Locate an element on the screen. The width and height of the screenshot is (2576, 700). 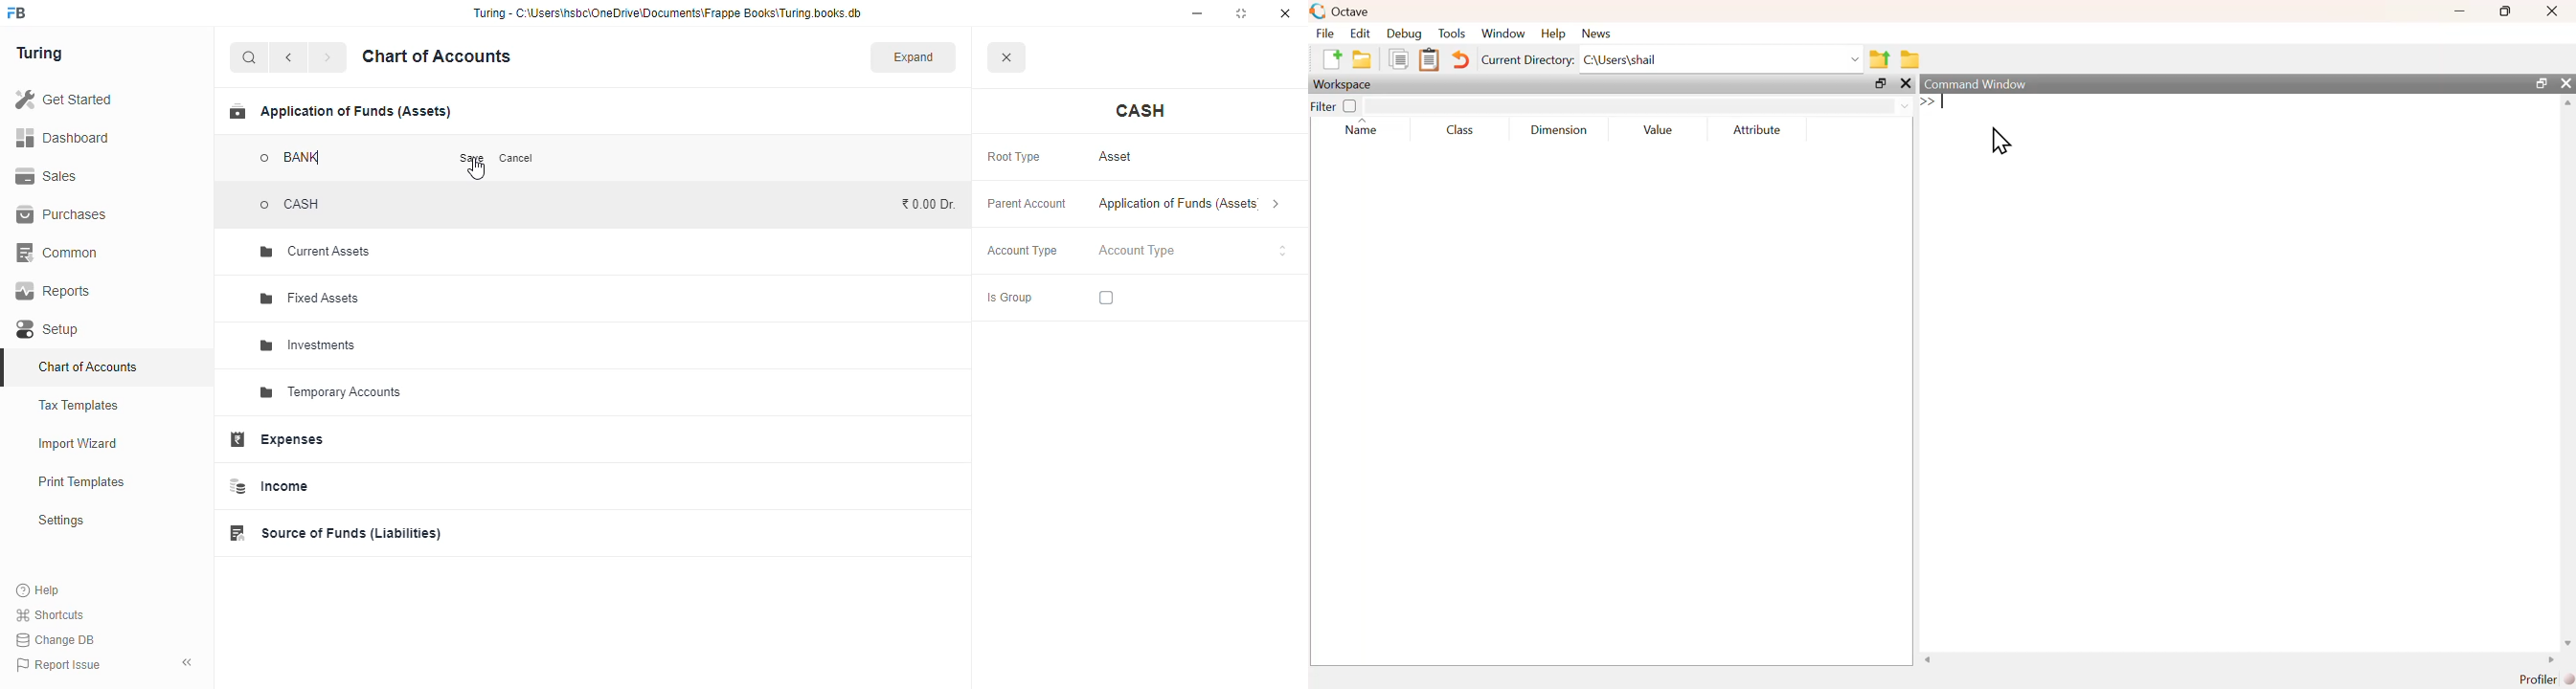
close is located at coordinates (1906, 84).